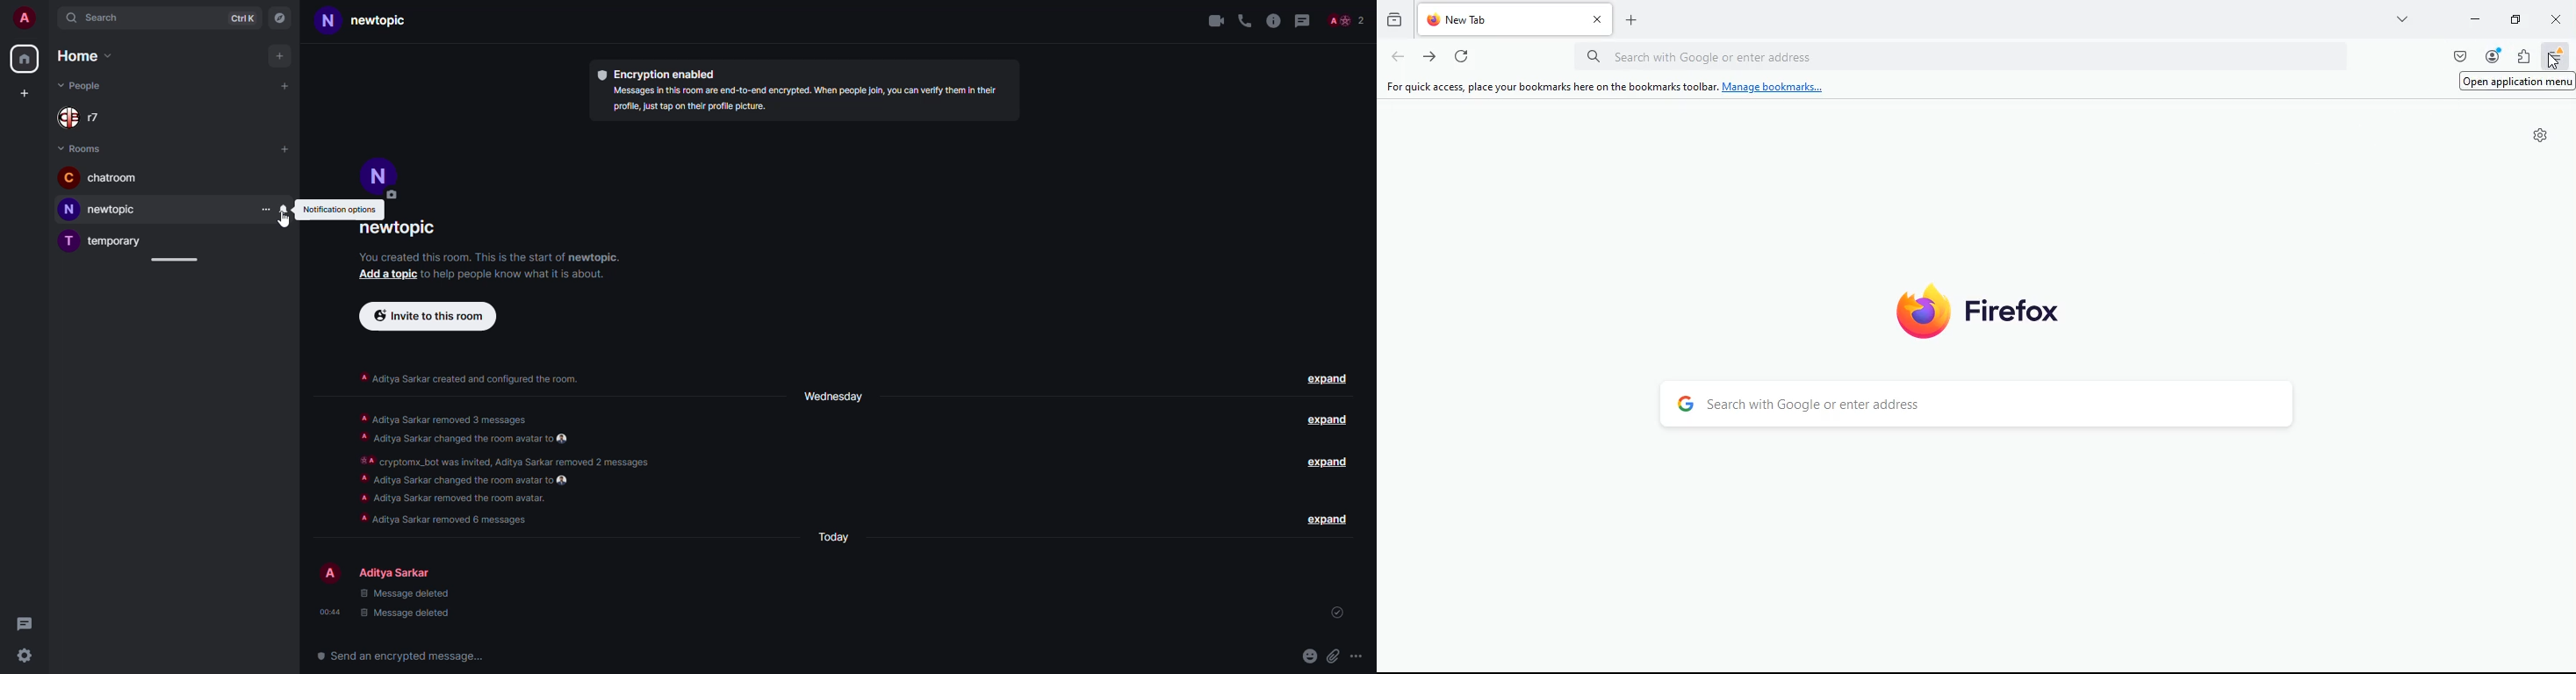 This screenshot has width=2576, height=700. What do you see at coordinates (1984, 408) in the screenshot?
I see `search` at bounding box center [1984, 408].